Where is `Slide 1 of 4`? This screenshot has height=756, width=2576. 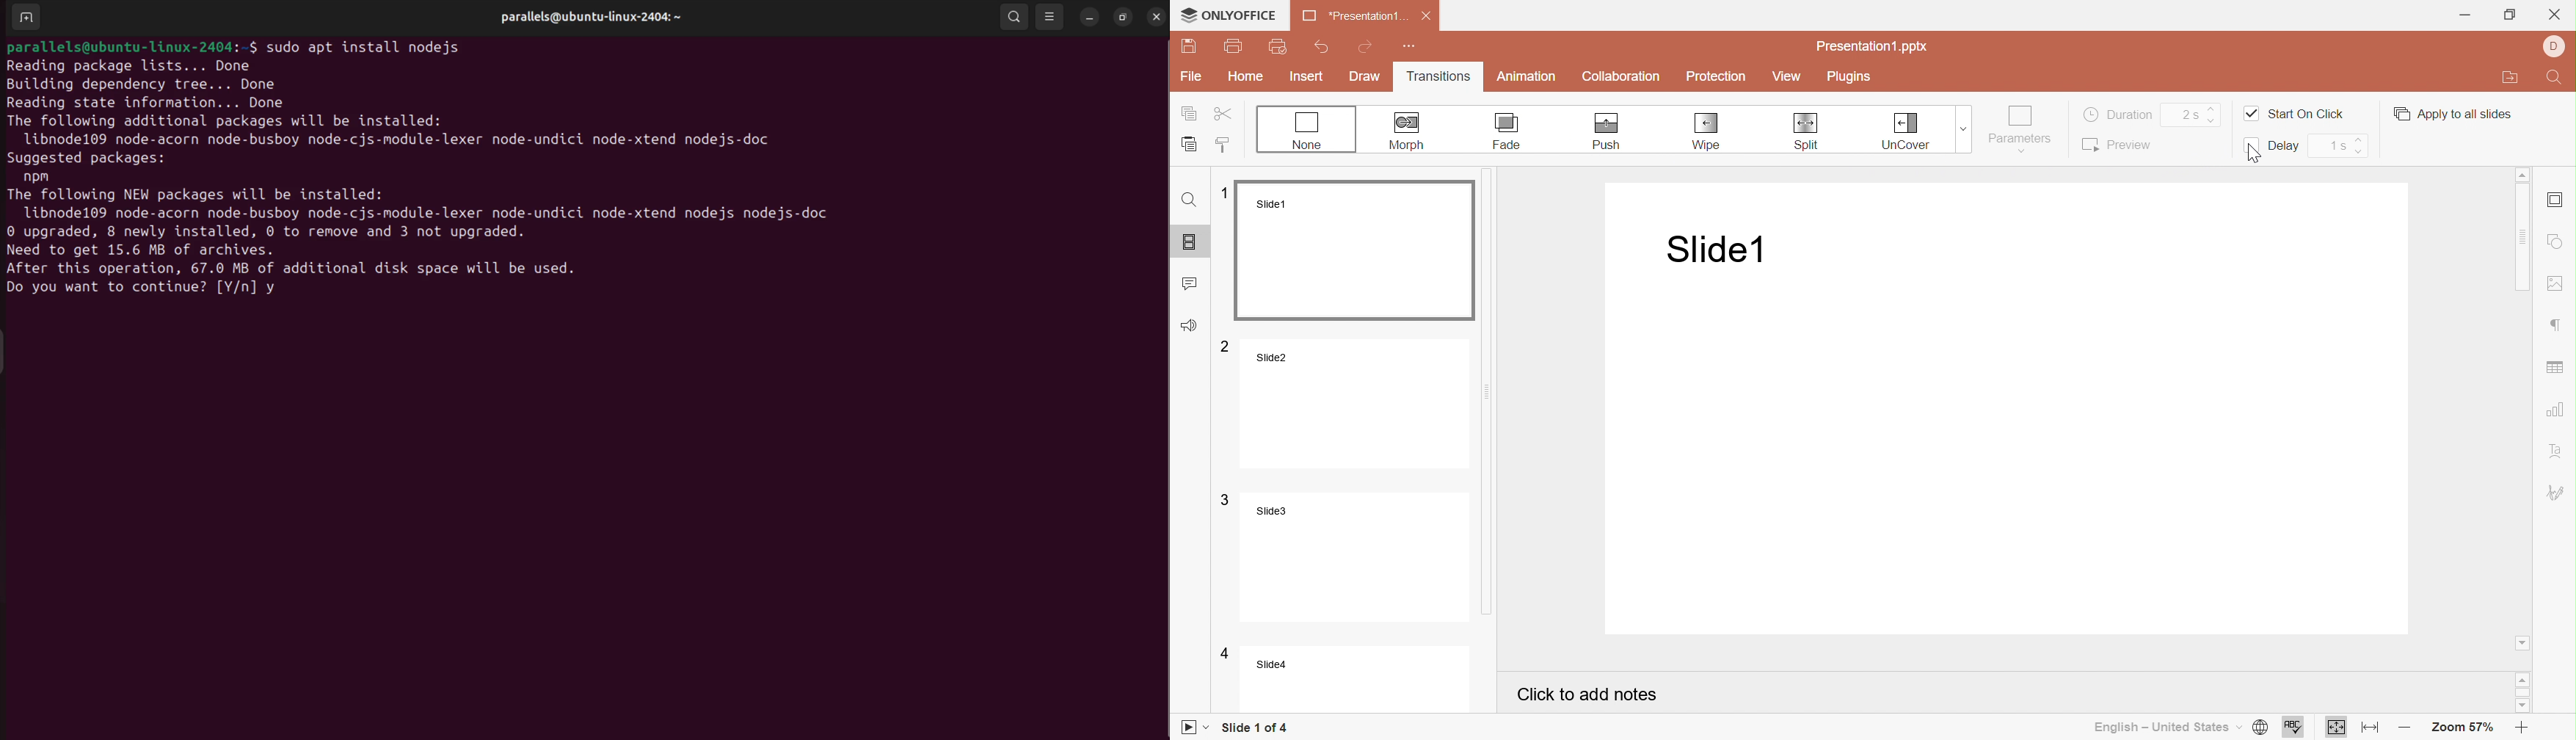
Slide 1 of 4 is located at coordinates (1254, 728).